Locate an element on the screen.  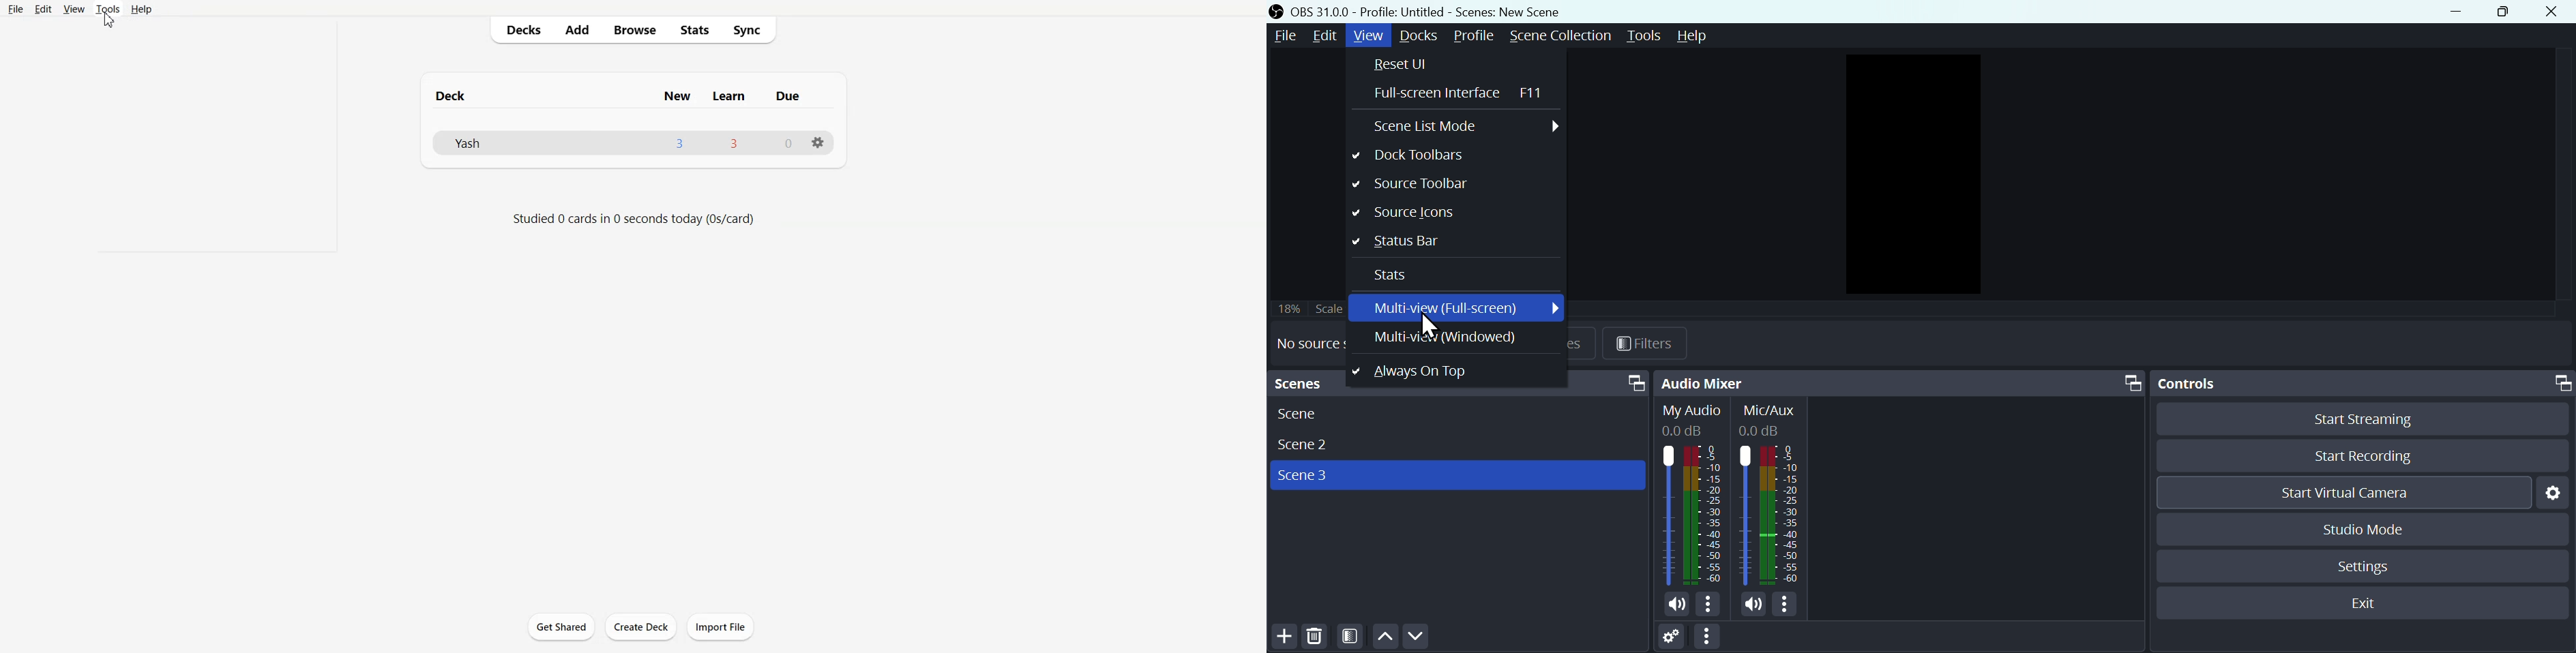
Always on top is located at coordinates (1449, 368).